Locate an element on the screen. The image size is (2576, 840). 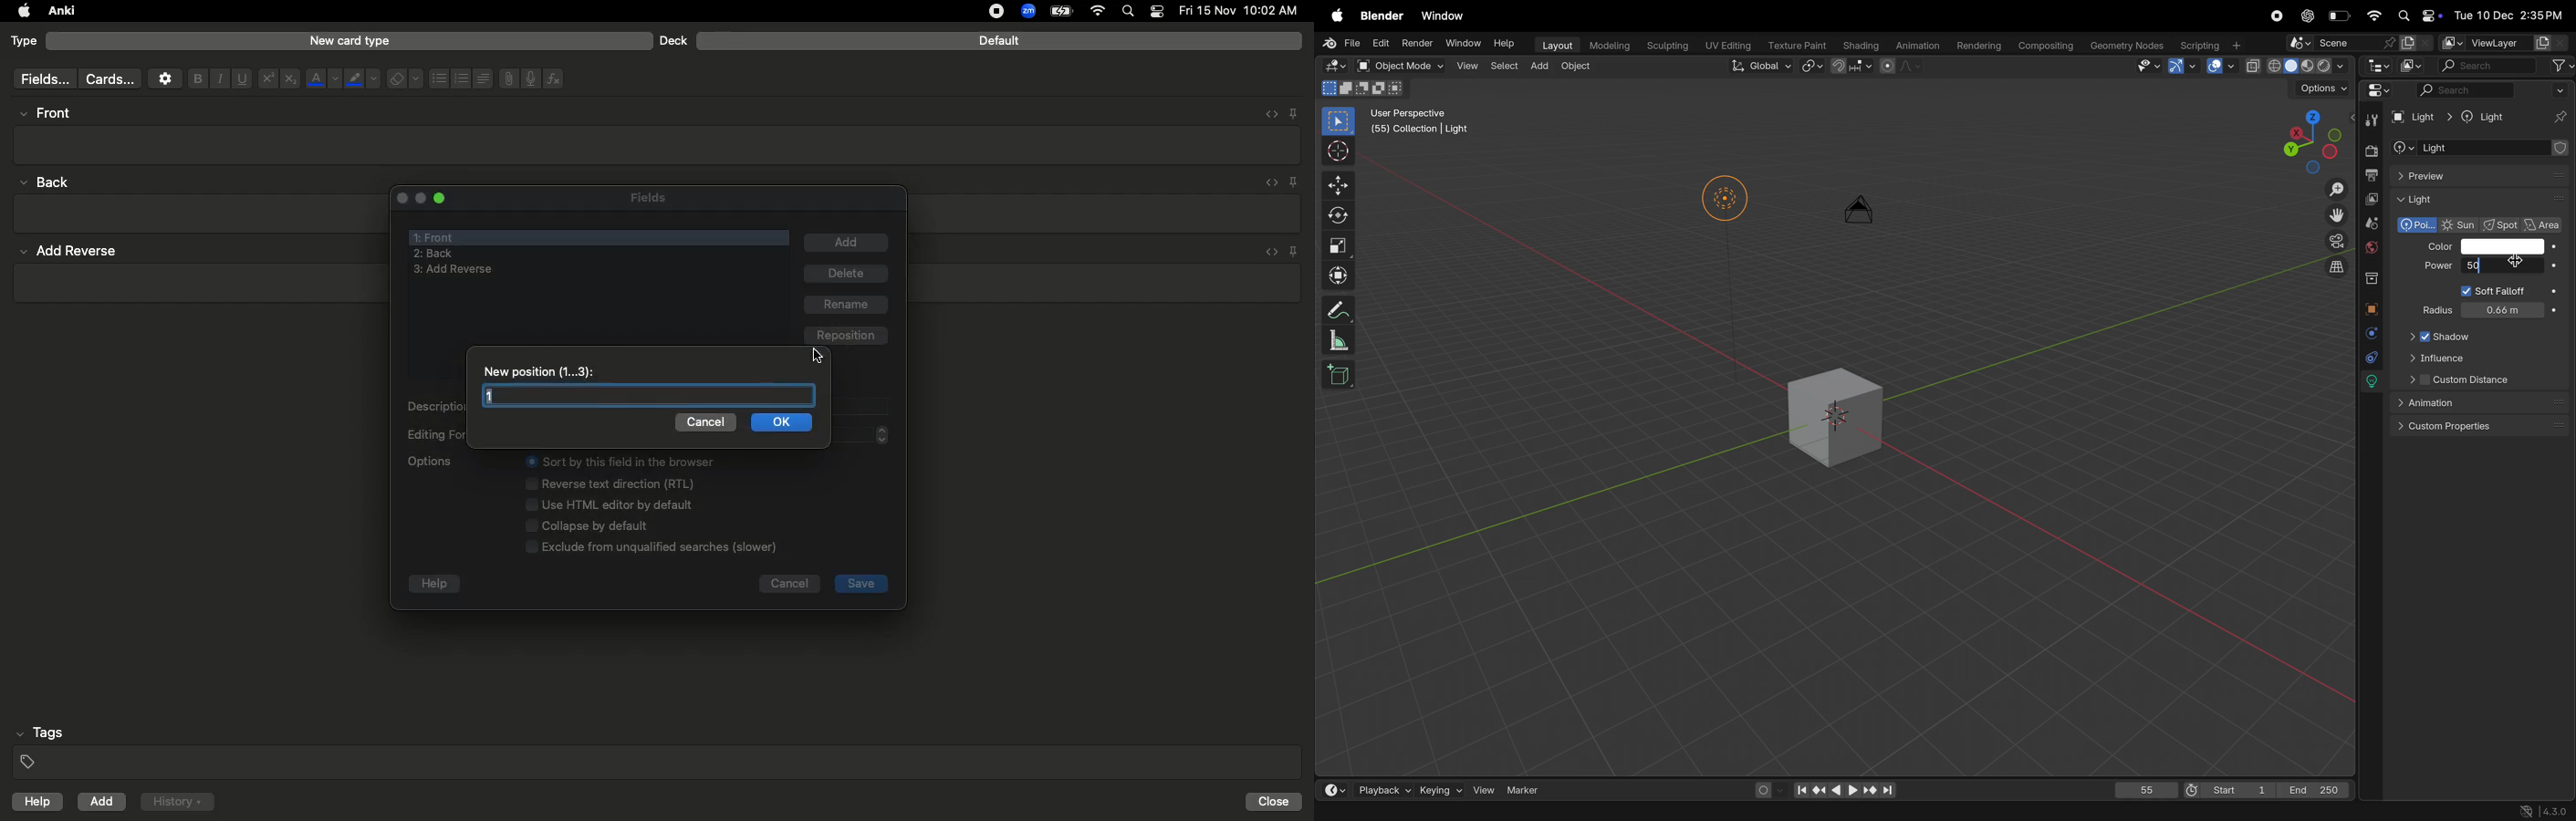
pins is located at coordinates (2562, 116).